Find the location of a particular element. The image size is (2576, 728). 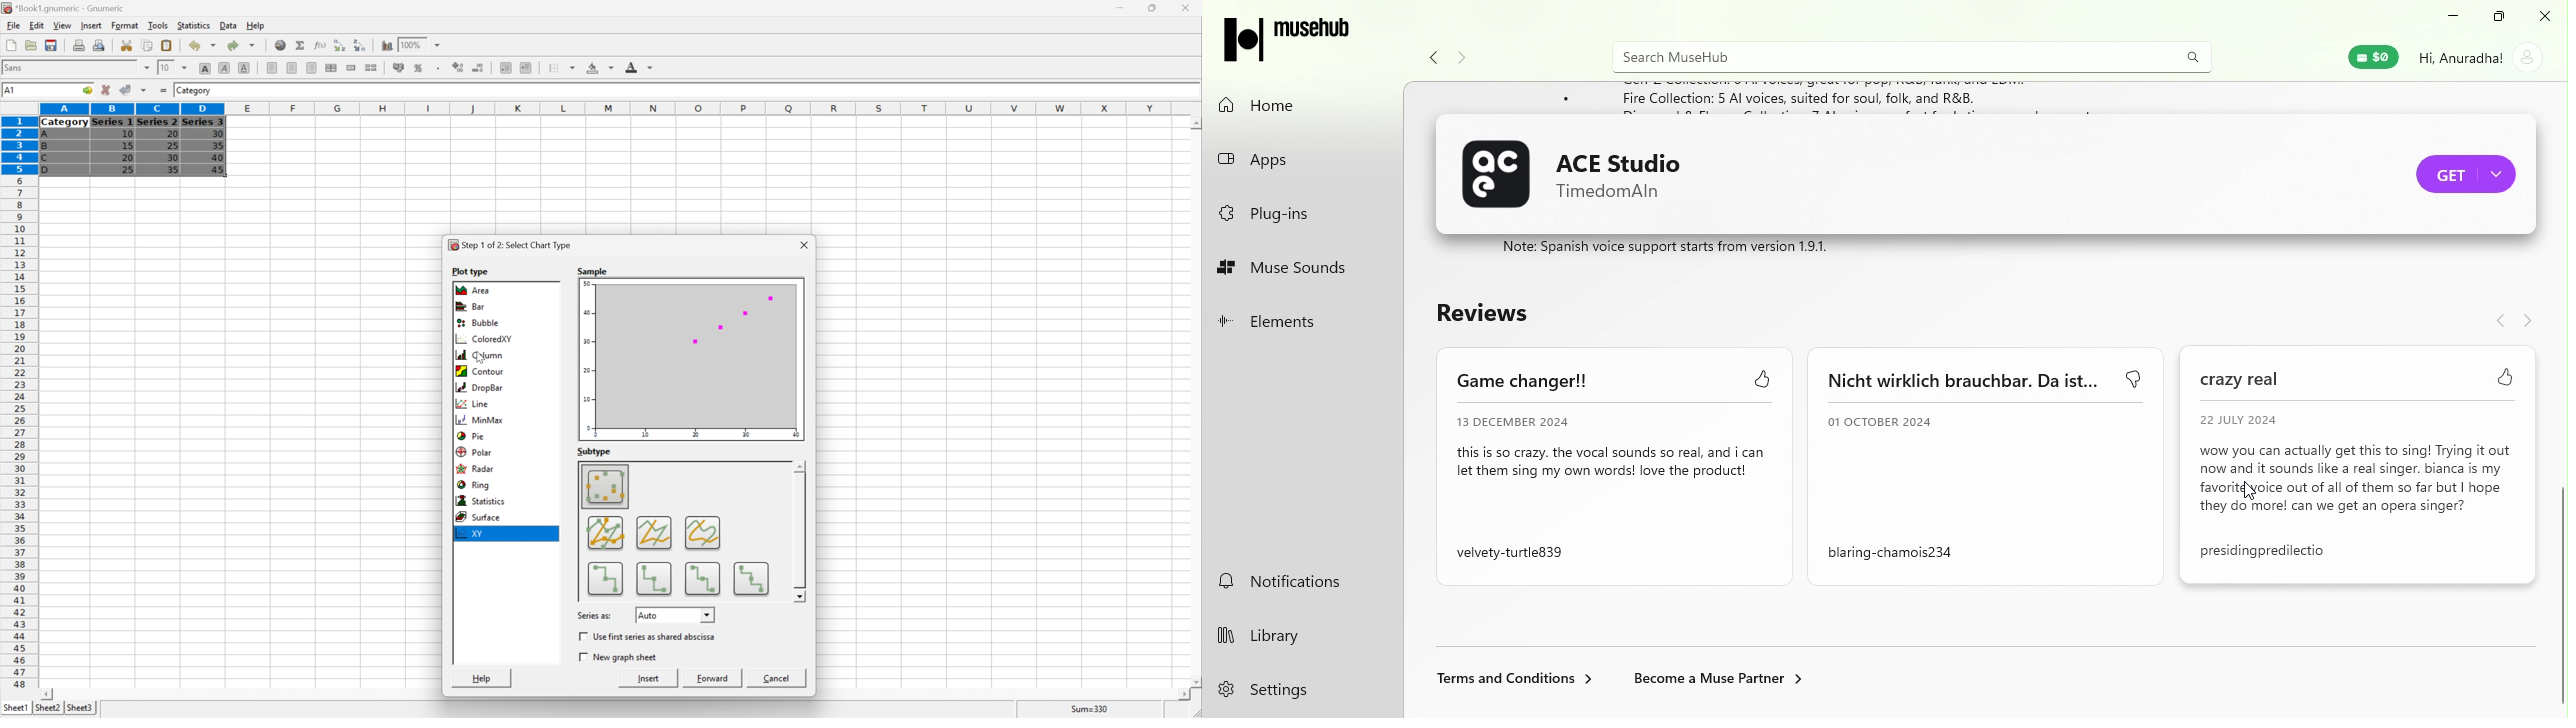

Become a muse partner is located at coordinates (1722, 680).